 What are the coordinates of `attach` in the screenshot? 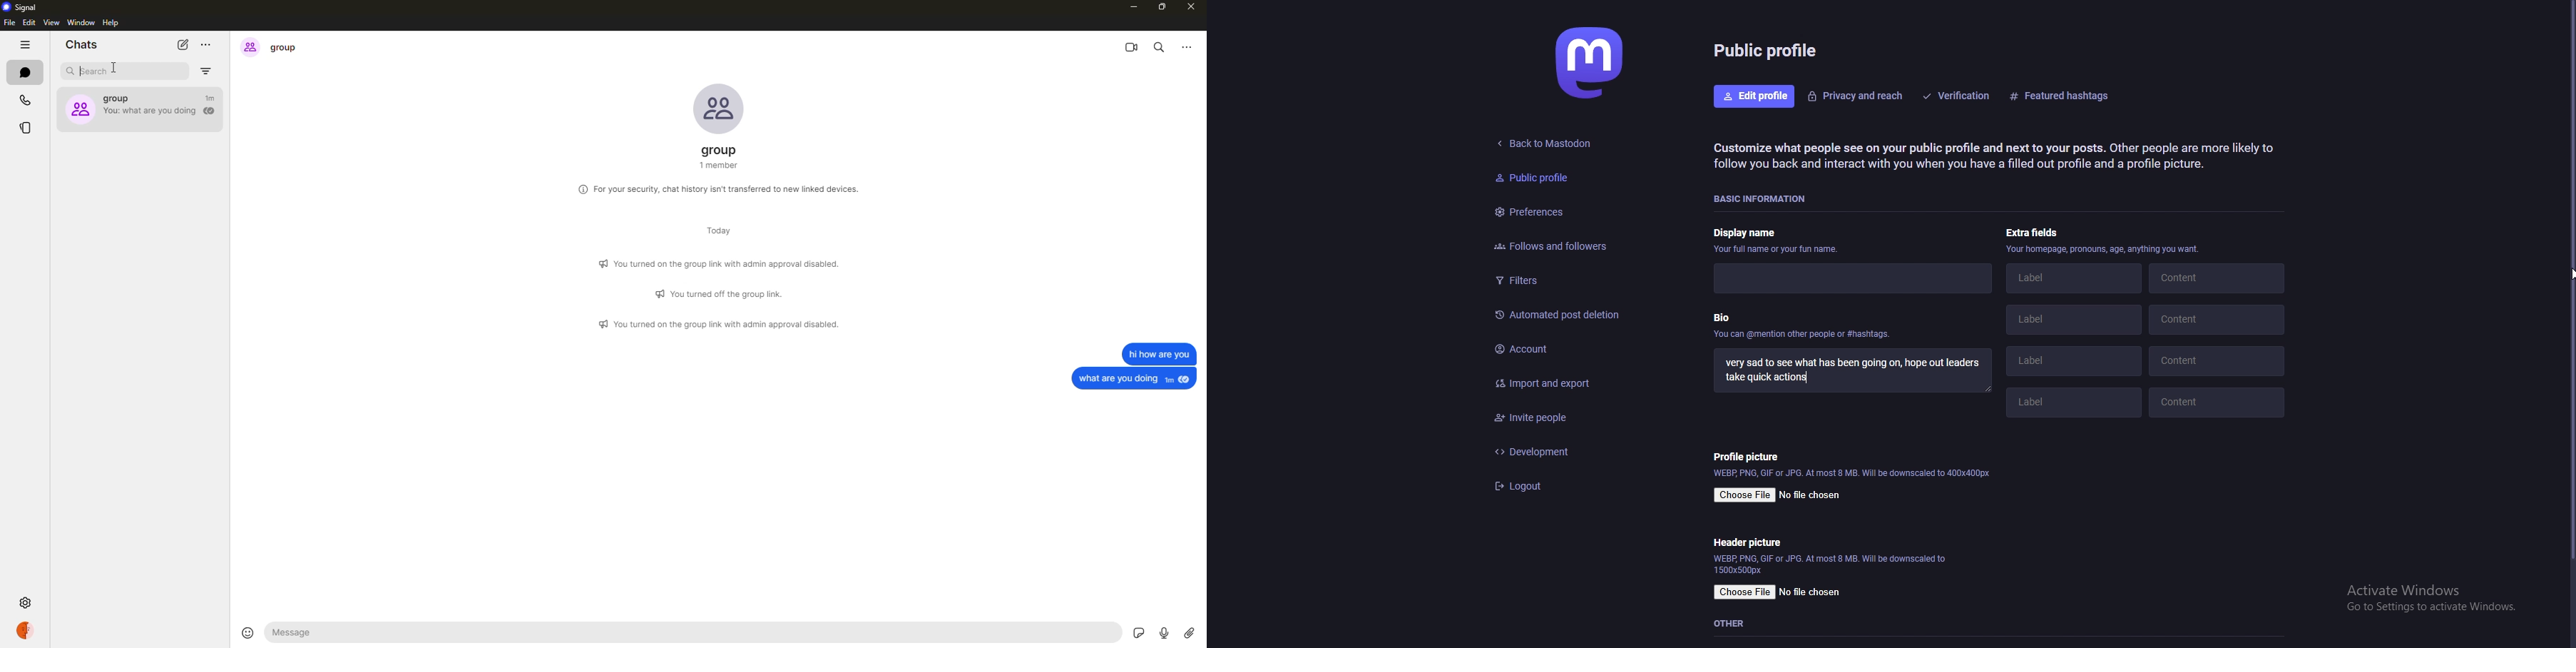 It's located at (1190, 632).